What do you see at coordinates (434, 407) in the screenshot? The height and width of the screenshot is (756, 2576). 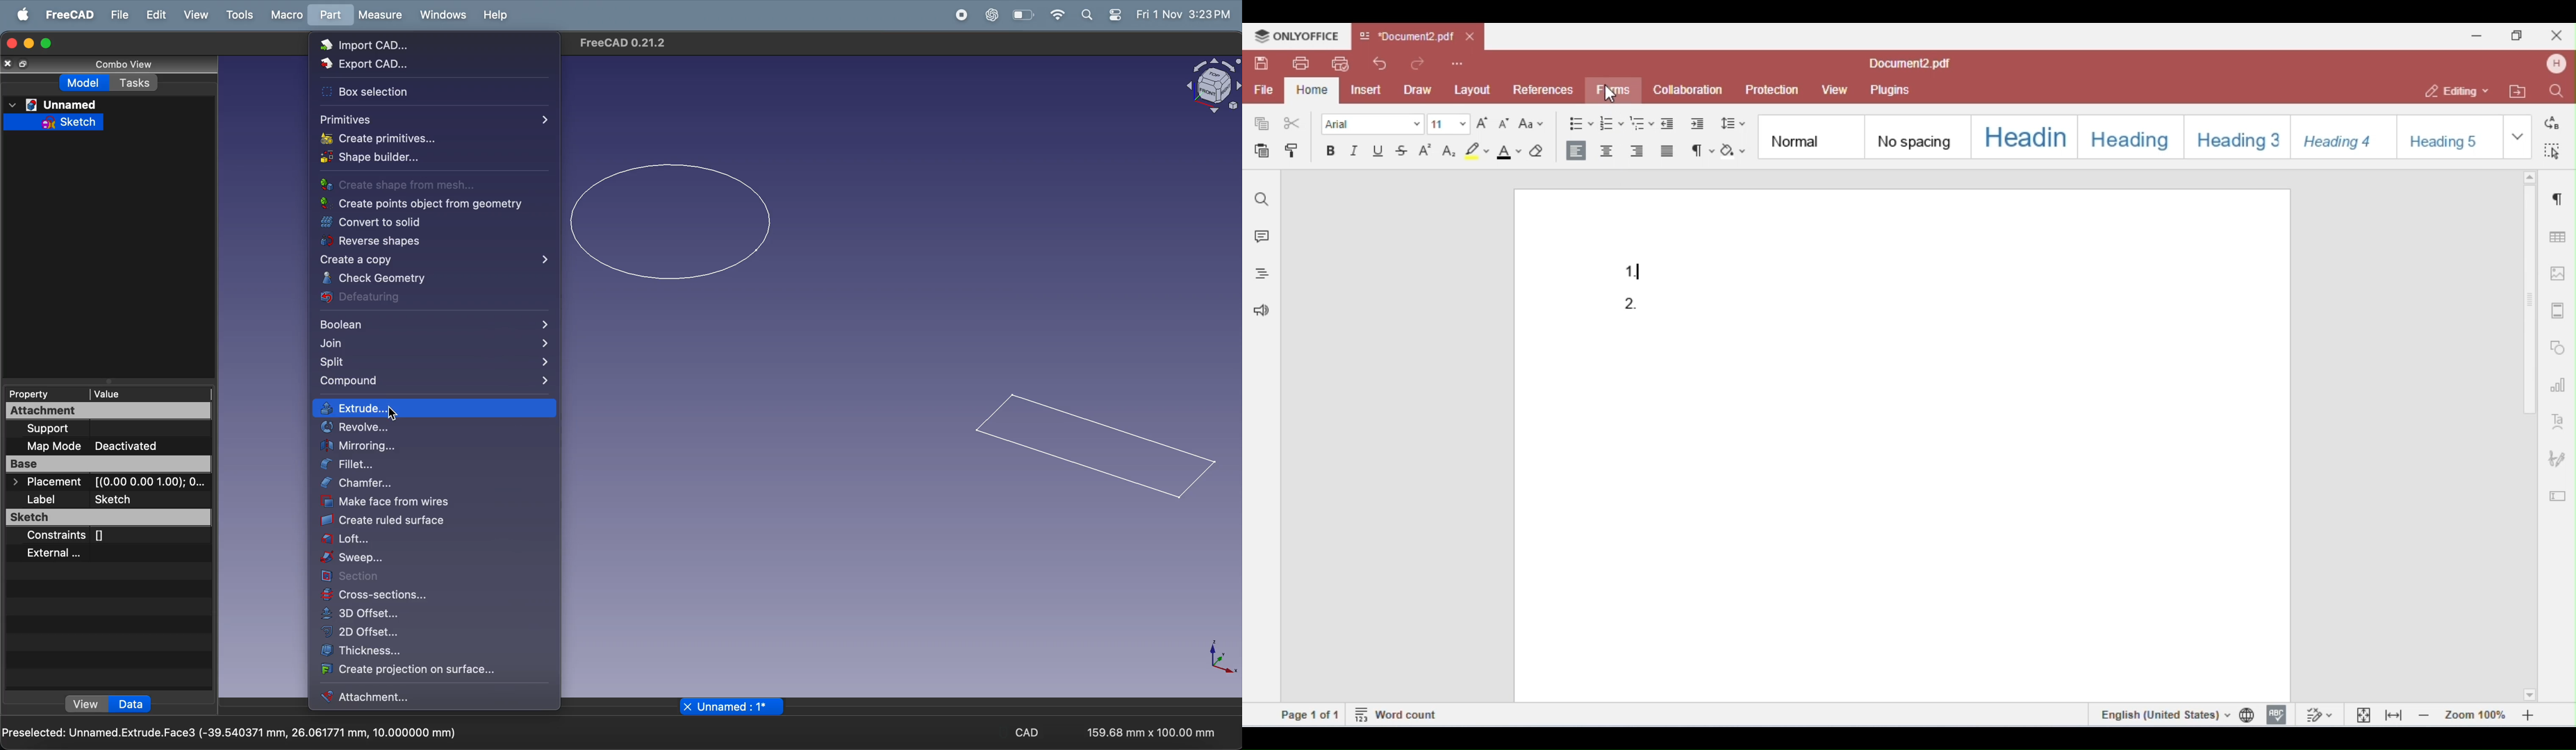 I see `Extrude...` at bounding box center [434, 407].